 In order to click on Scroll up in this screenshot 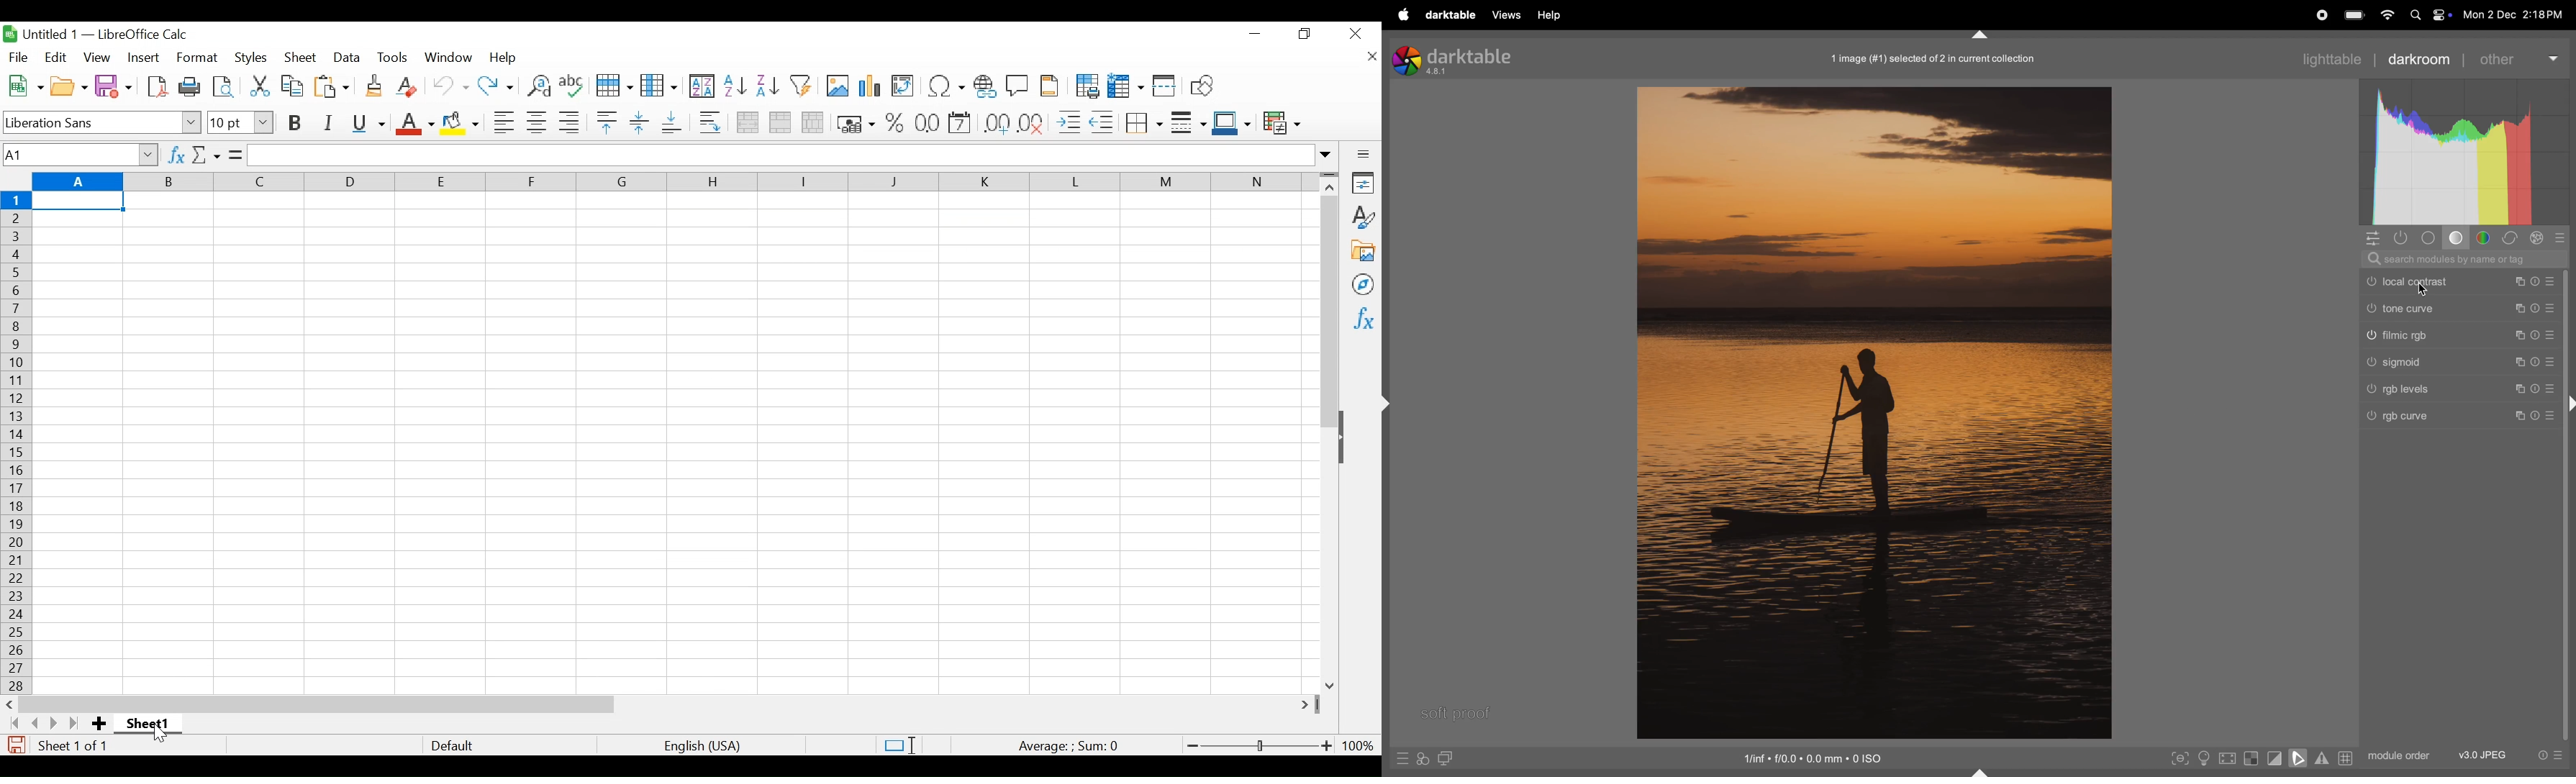, I will do `click(1329, 189)`.